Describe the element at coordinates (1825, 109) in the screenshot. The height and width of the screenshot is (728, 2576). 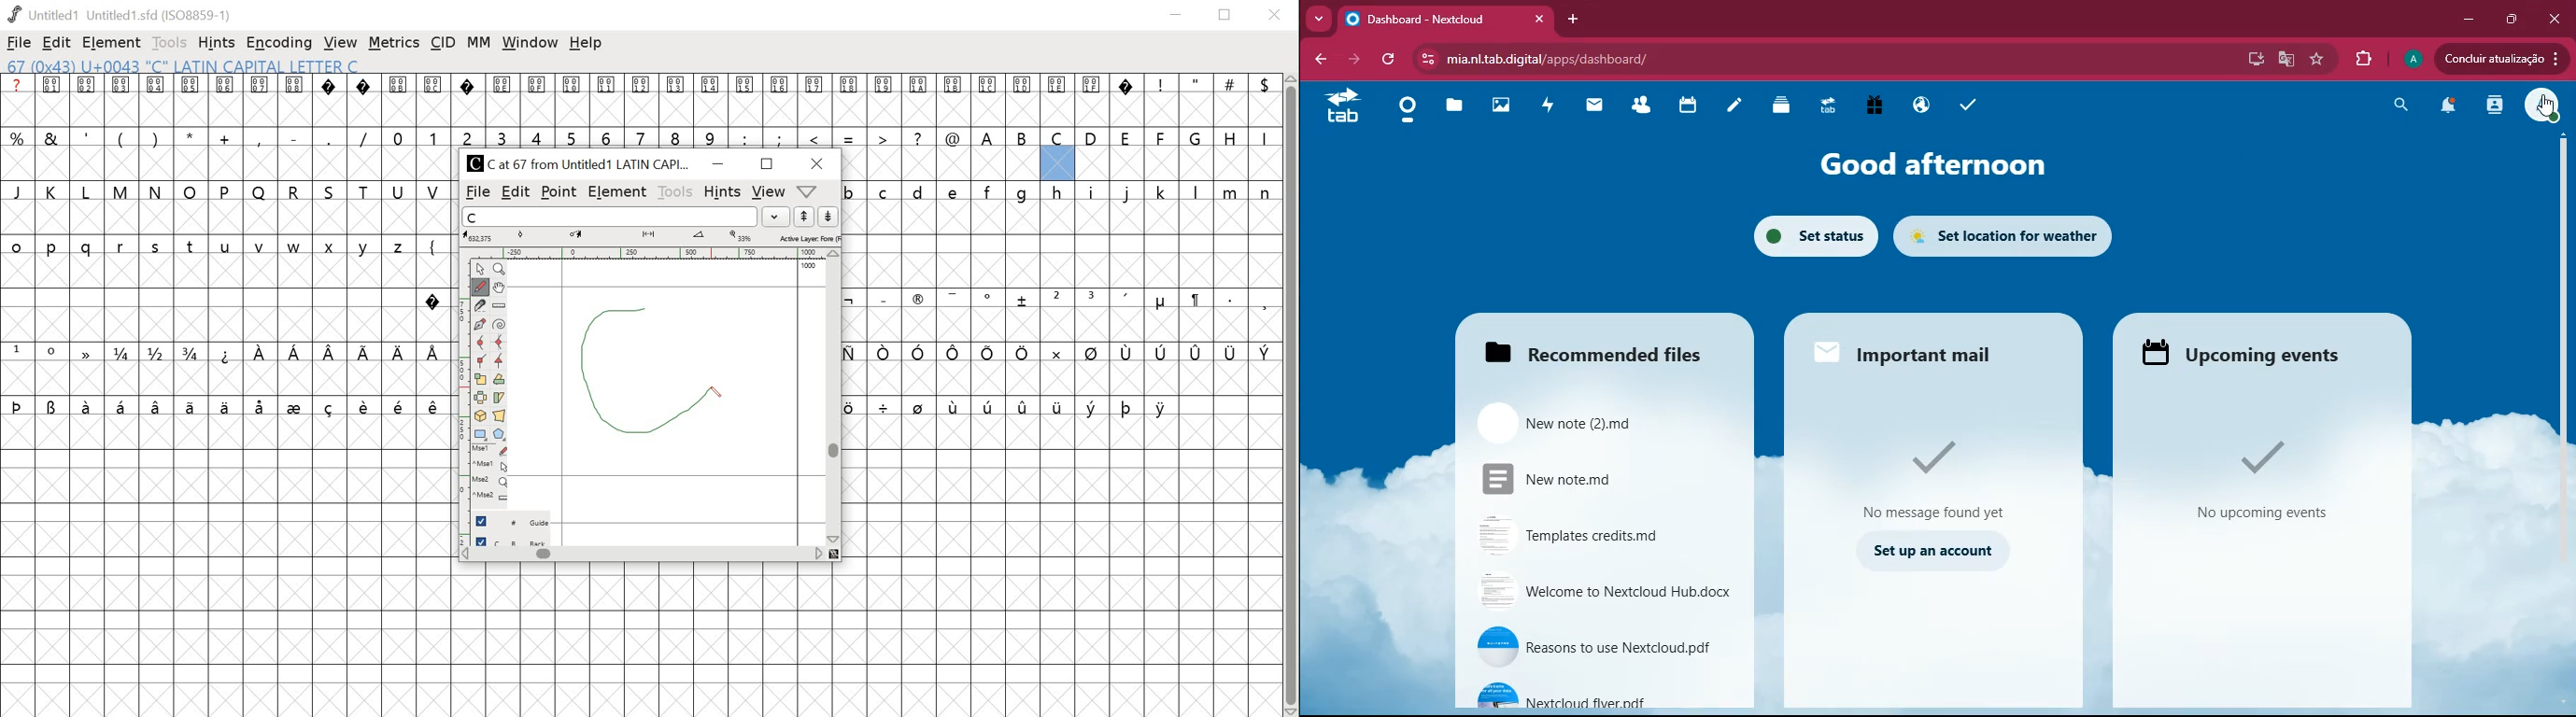
I see `tab` at that location.